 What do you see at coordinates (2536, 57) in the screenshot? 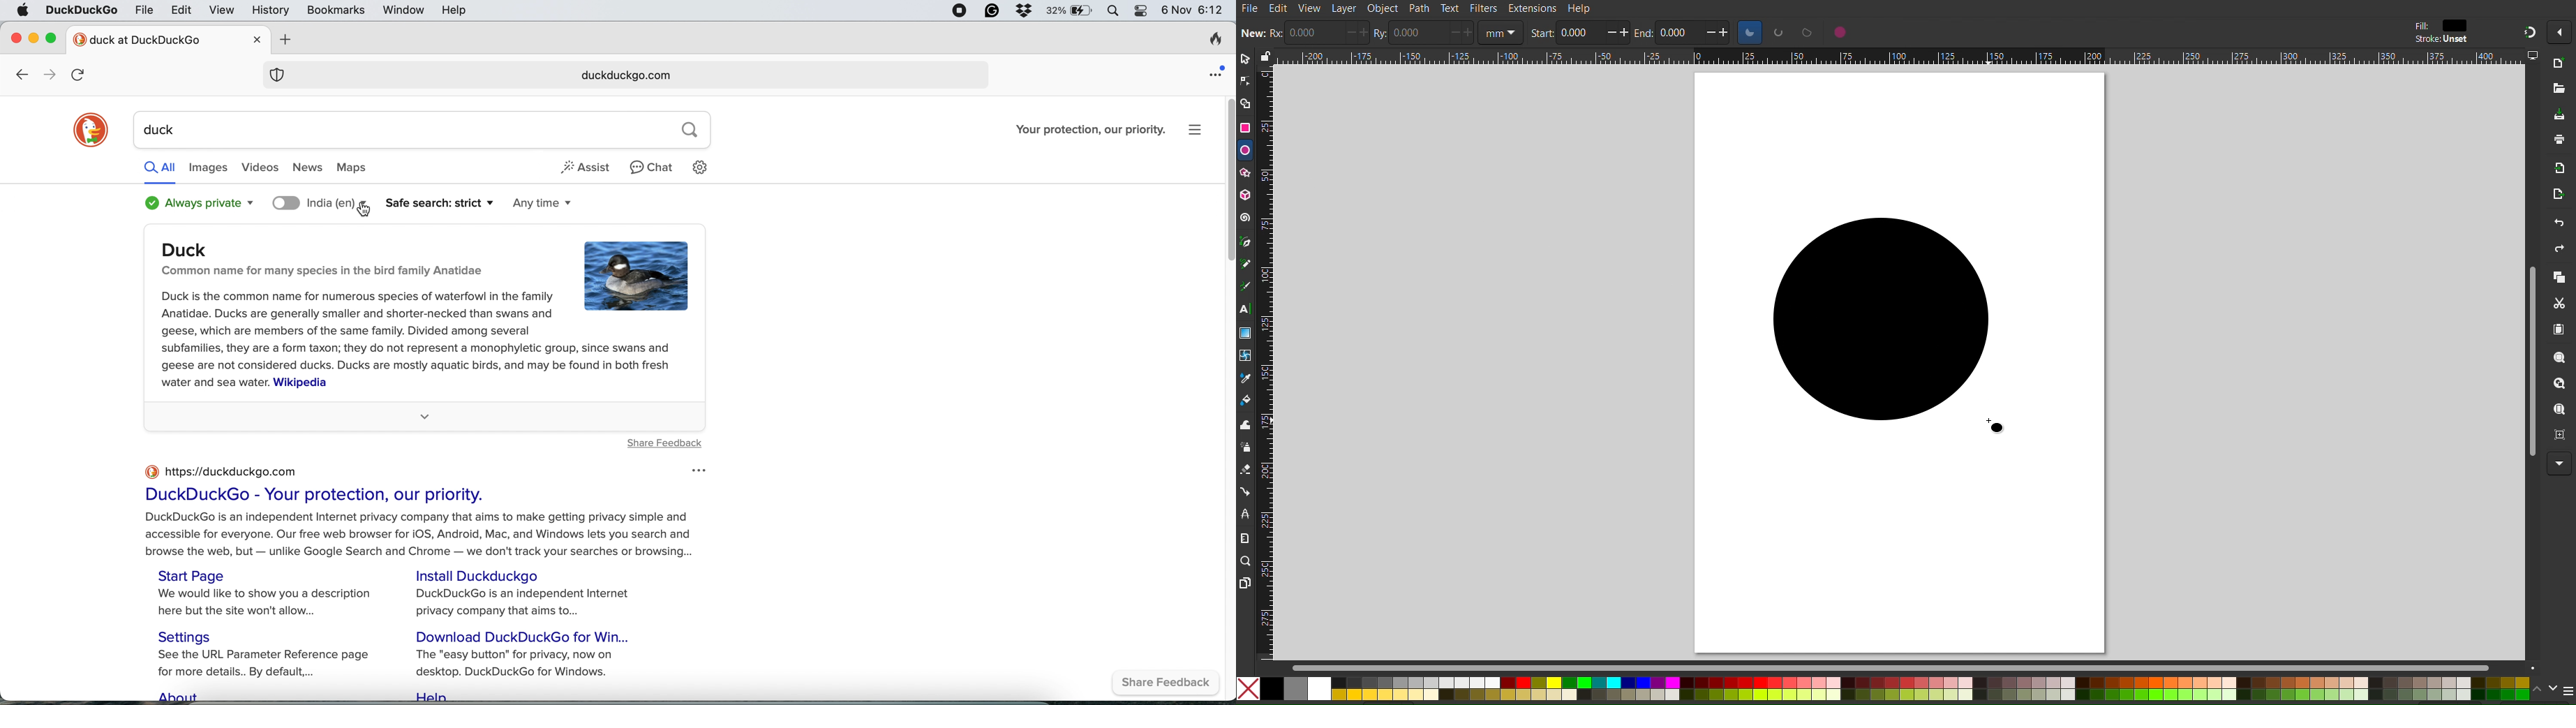
I see `computer icon` at bounding box center [2536, 57].